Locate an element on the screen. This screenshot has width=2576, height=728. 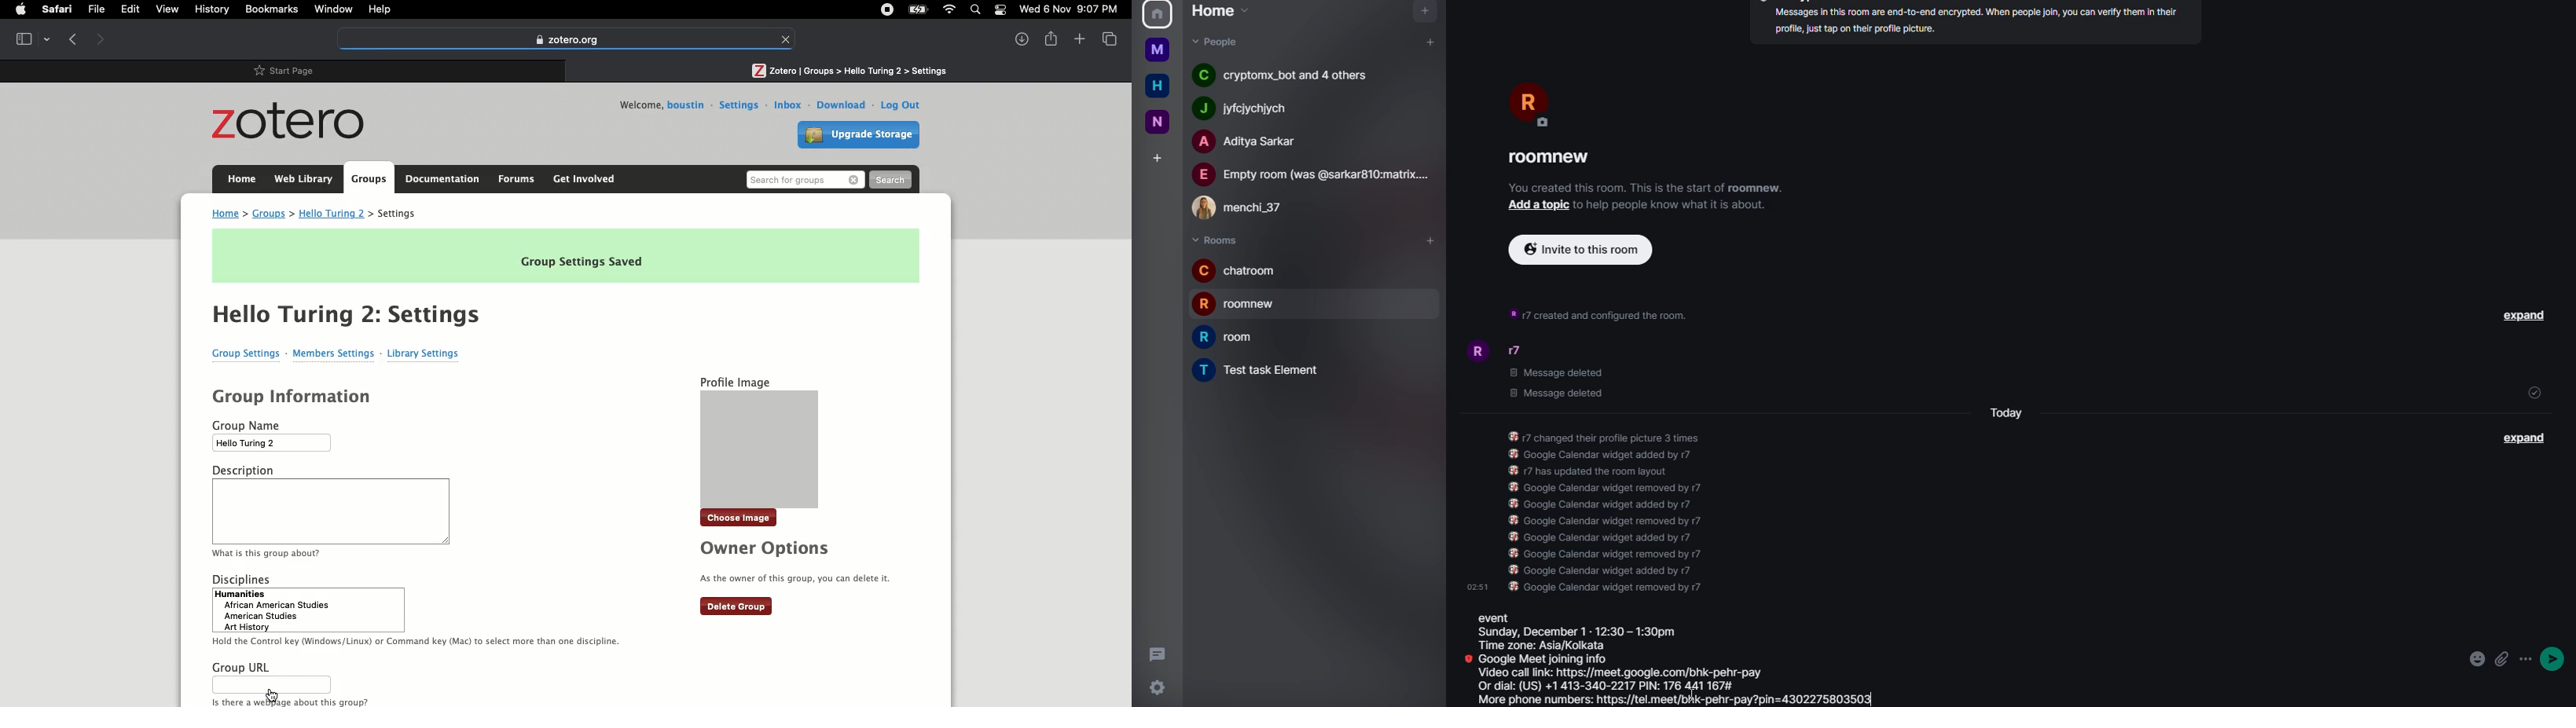
Internet is located at coordinates (948, 10).